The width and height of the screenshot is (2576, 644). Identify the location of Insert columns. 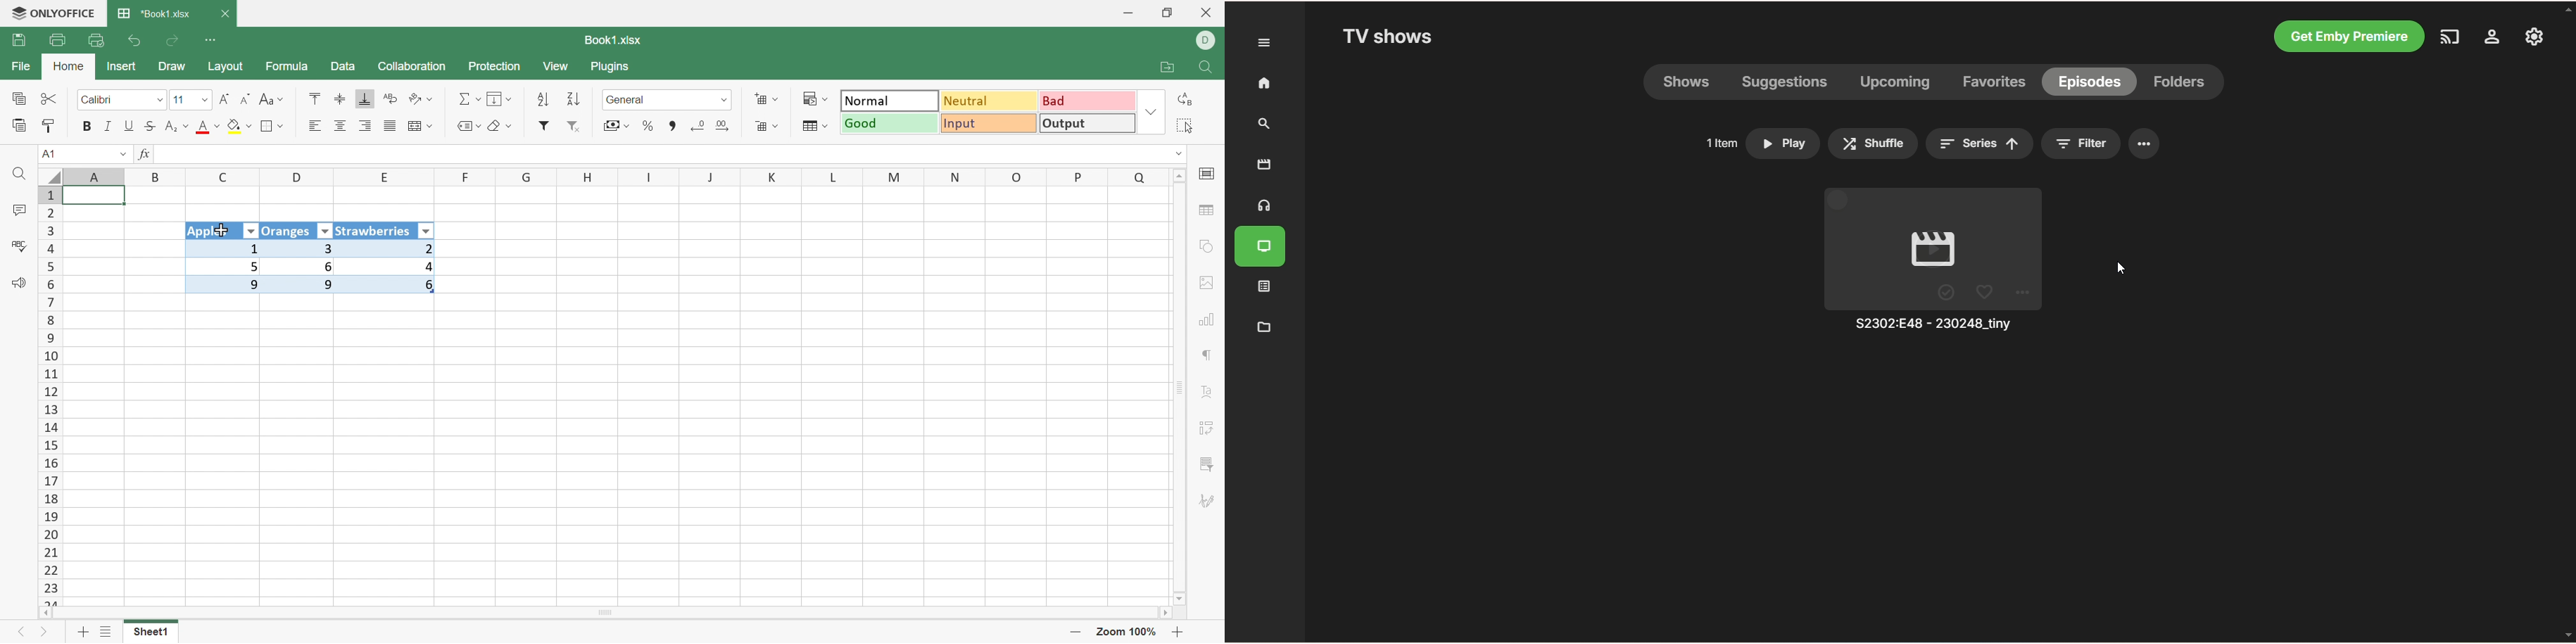
(421, 126).